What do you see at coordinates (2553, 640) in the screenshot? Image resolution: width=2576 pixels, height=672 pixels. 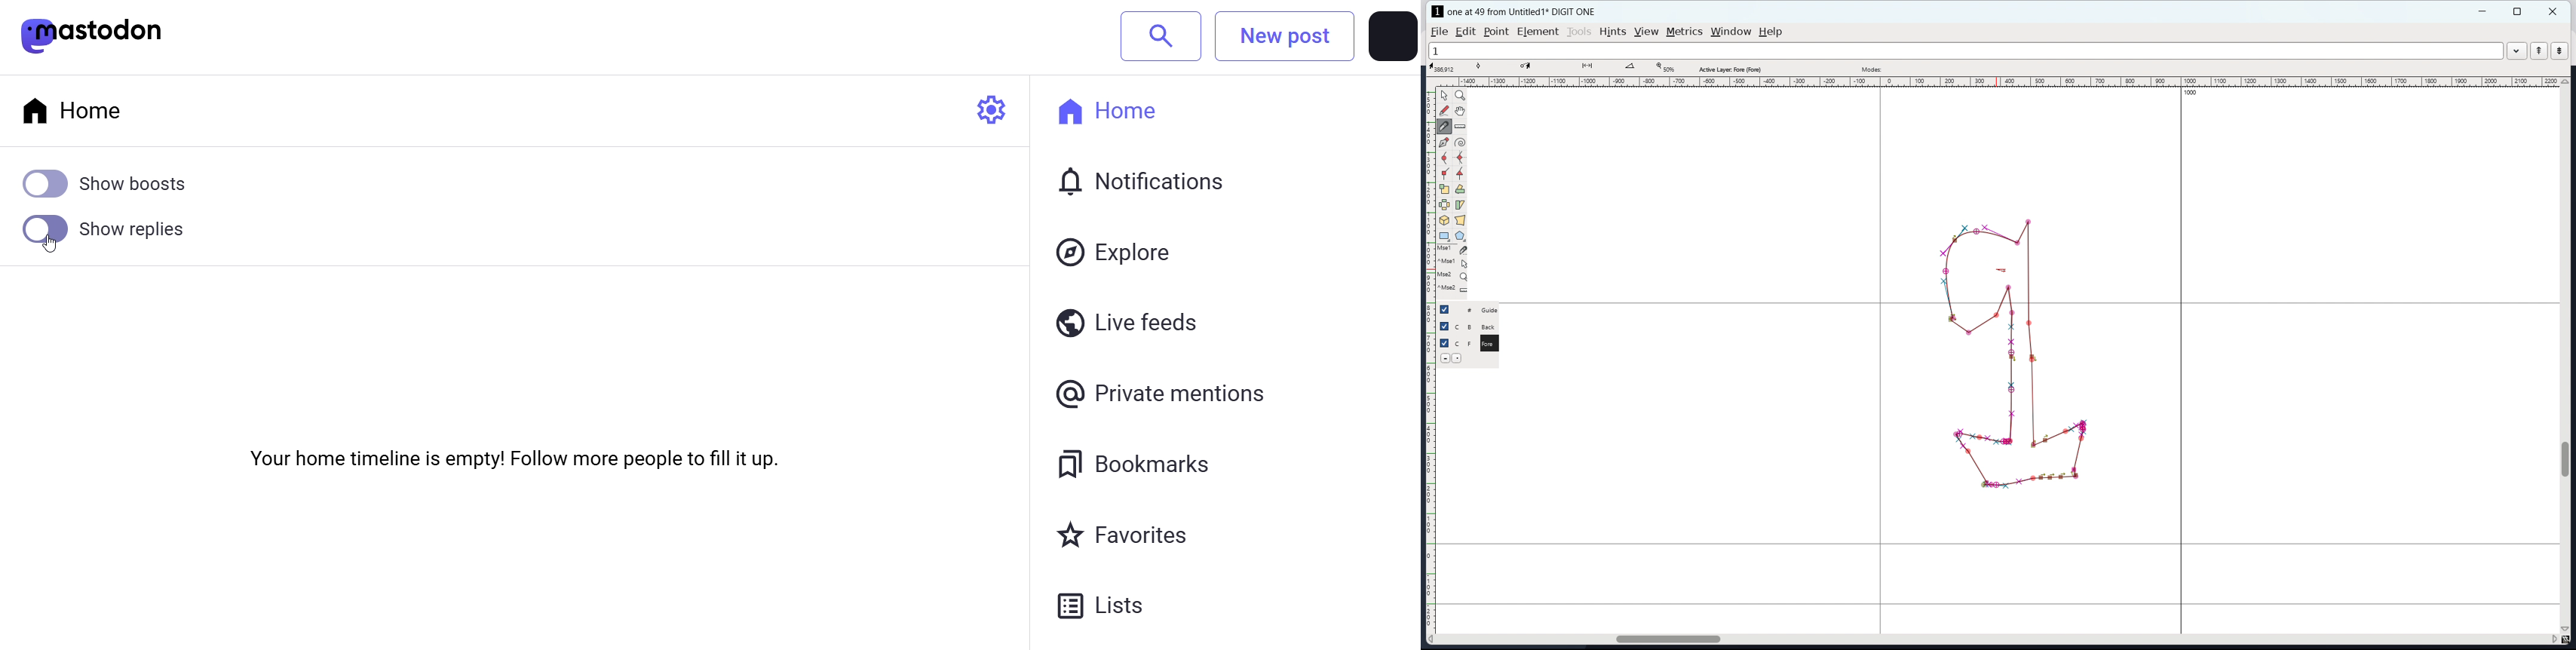 I see `scroll right` at bounding box center [2553, 640].